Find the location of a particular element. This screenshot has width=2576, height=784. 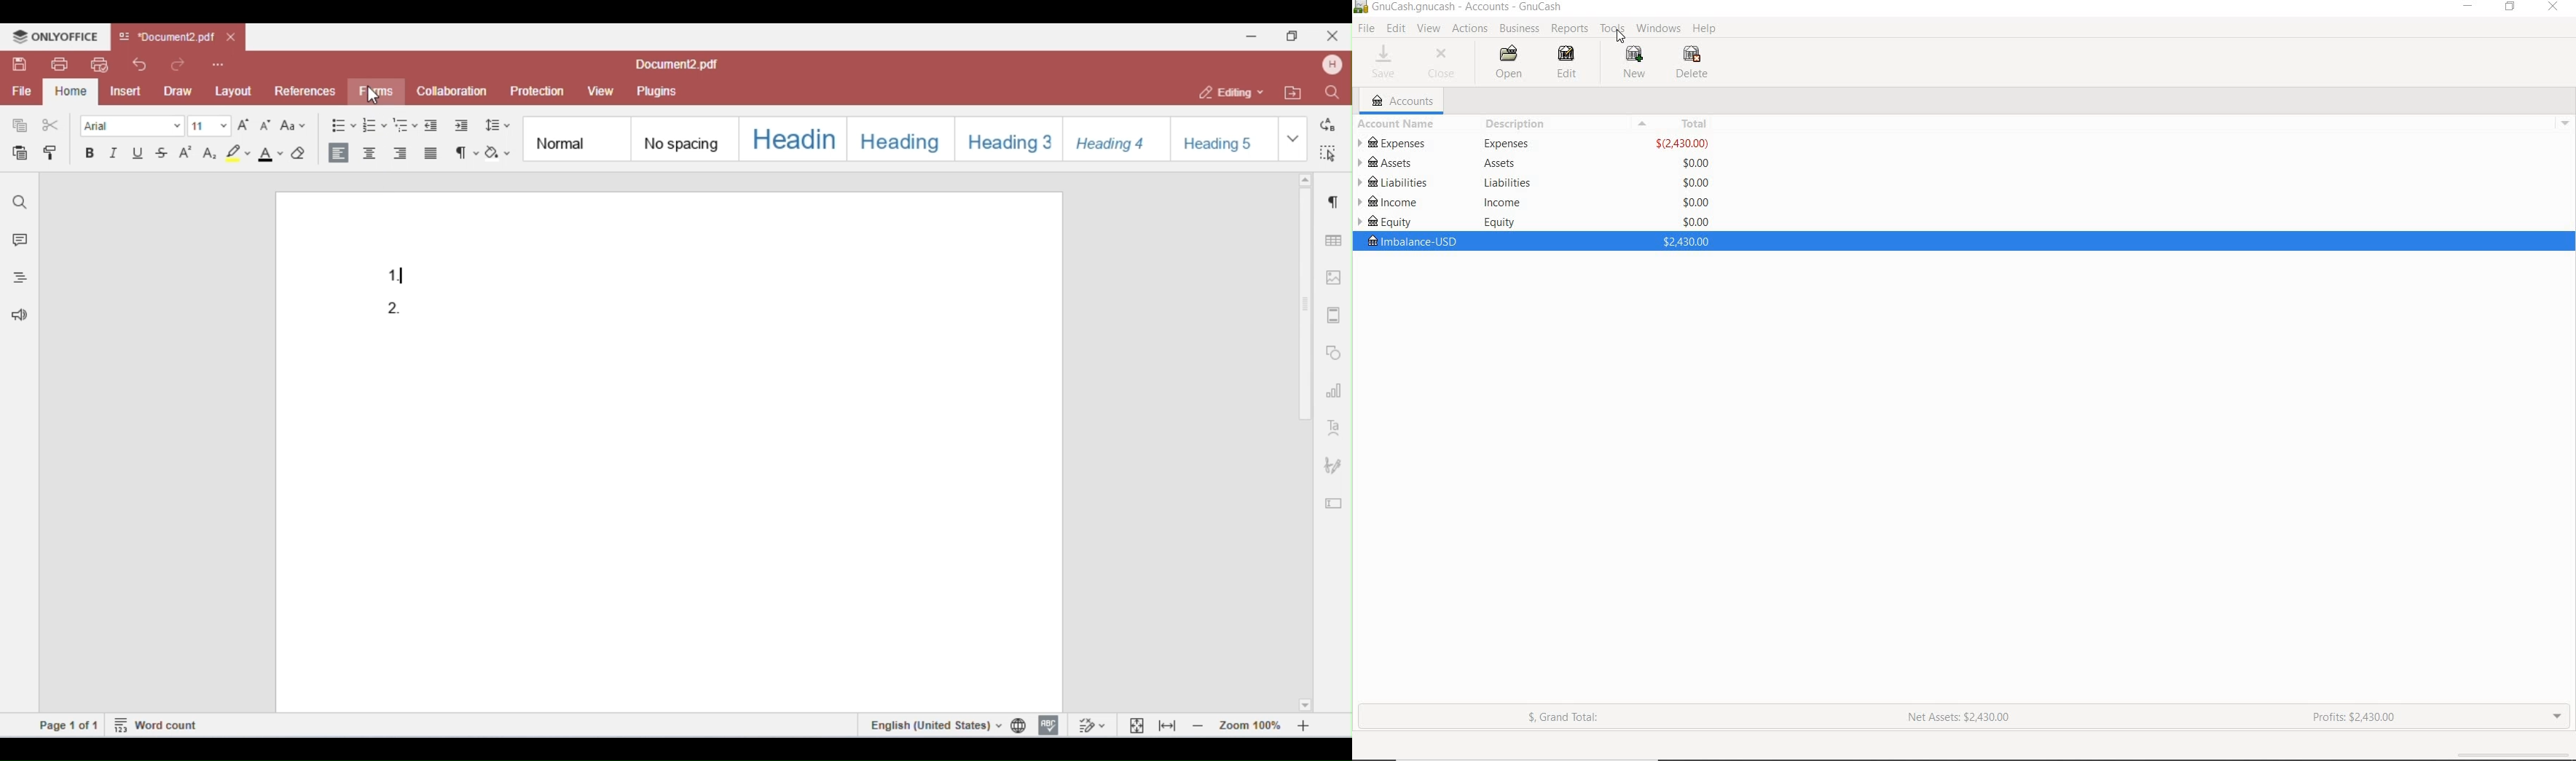

NET ASSETS is located at coordinates (1957, 717).